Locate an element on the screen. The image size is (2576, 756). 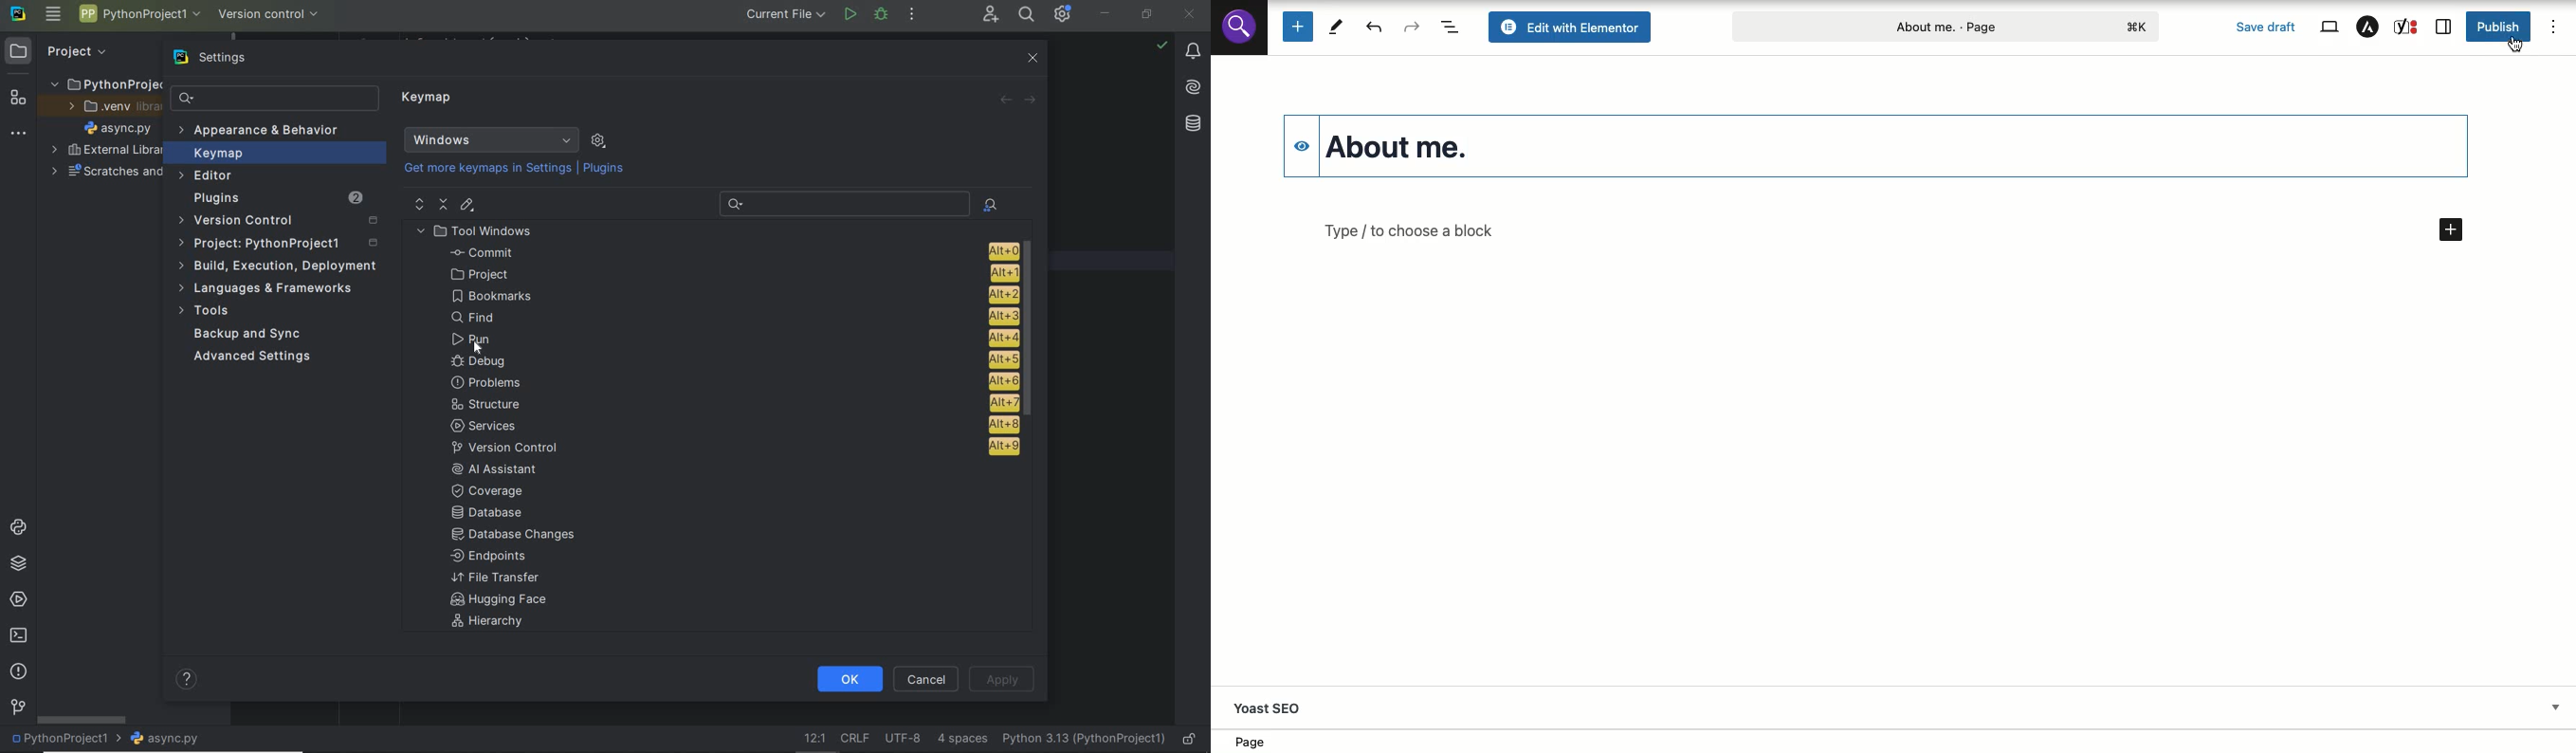
Options is located at coordinates (2551, 25).